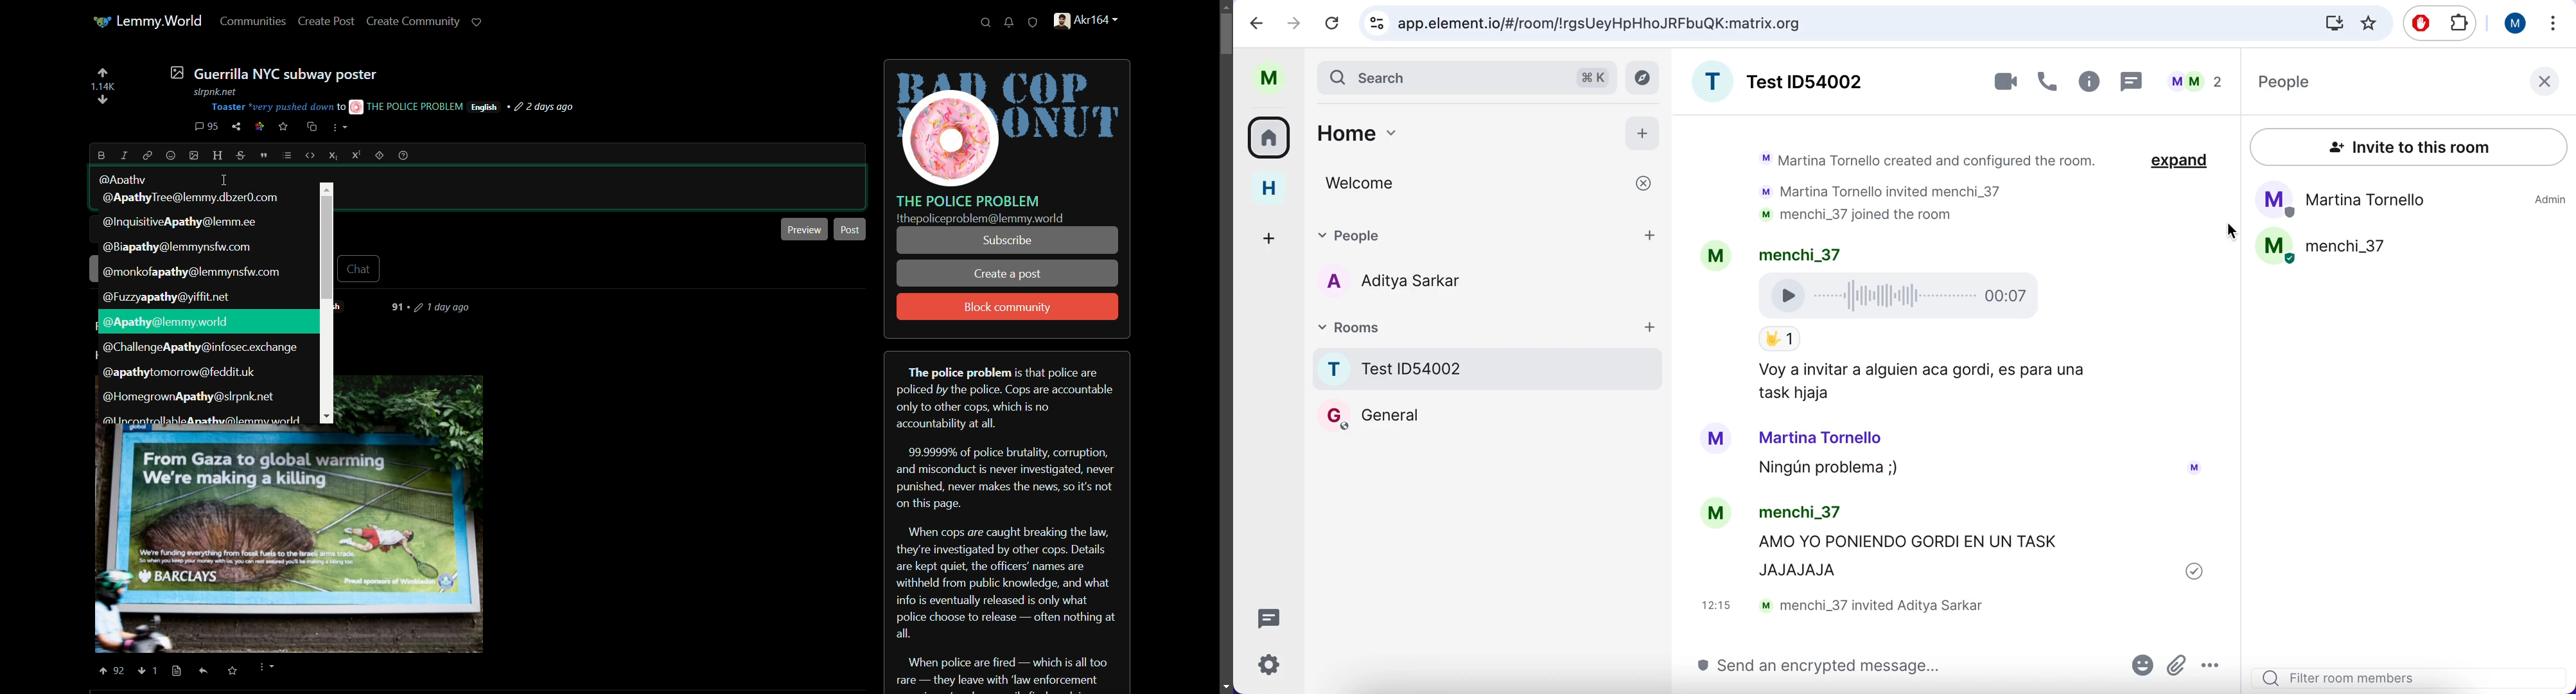  I want to click on Ningun problema ;), so click(1835, 469).